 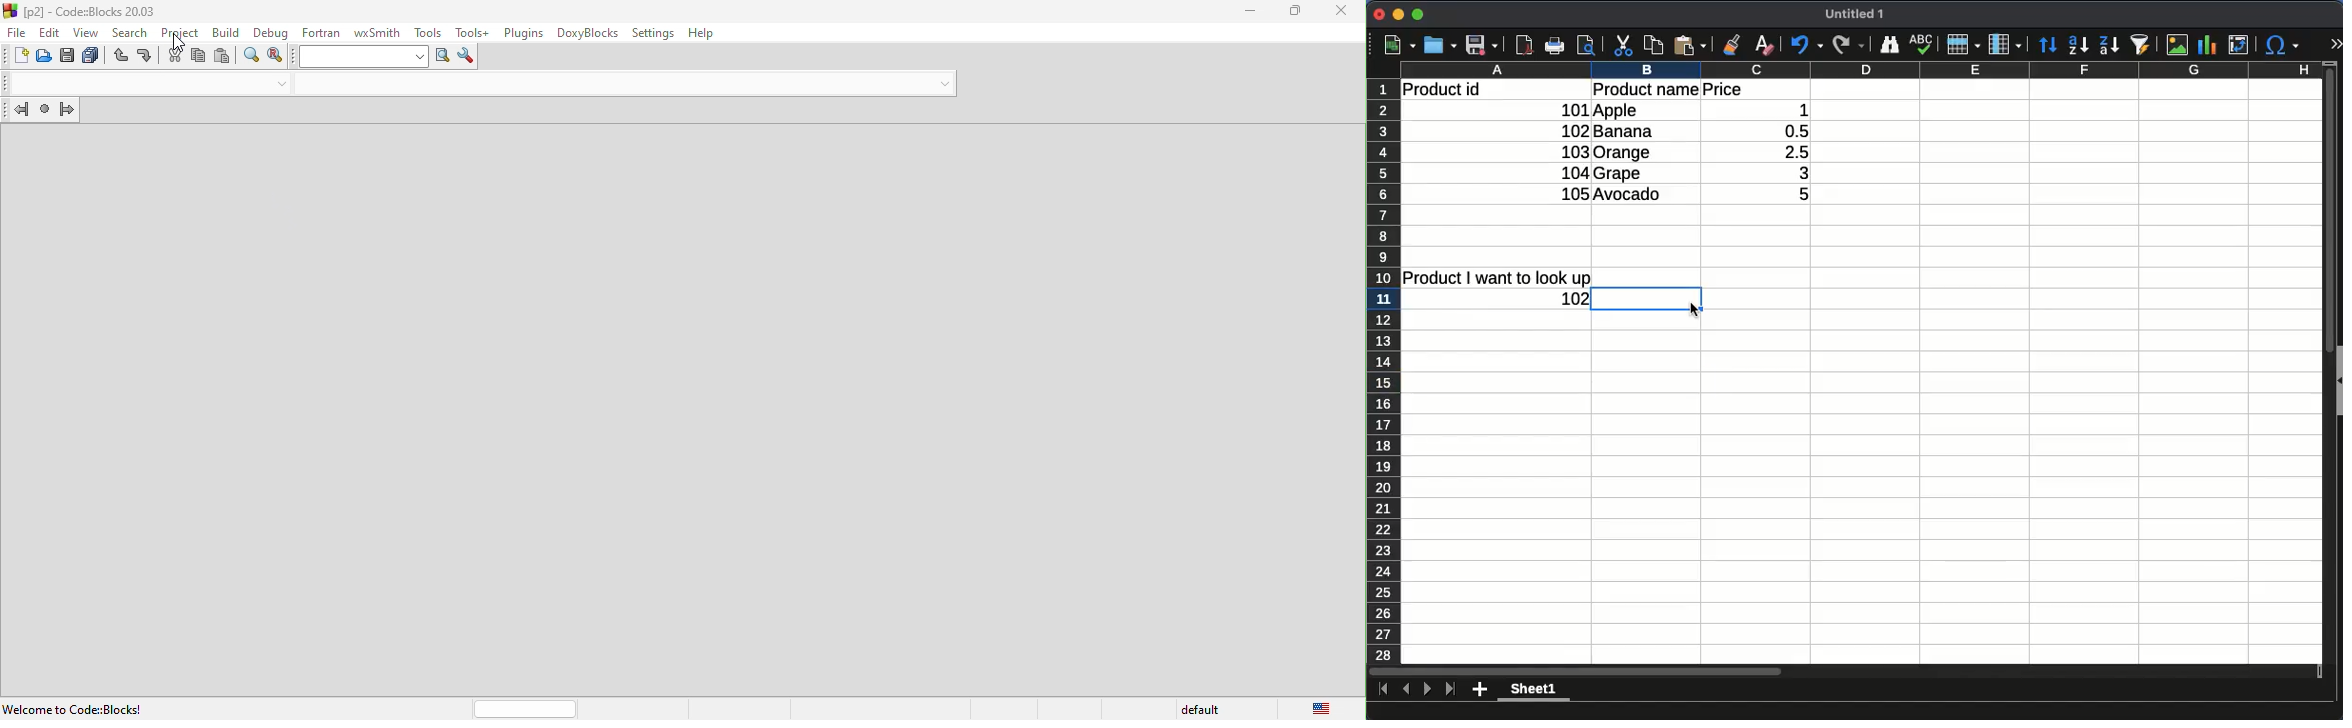 I want to click on column, so click(x=2005, y=45).